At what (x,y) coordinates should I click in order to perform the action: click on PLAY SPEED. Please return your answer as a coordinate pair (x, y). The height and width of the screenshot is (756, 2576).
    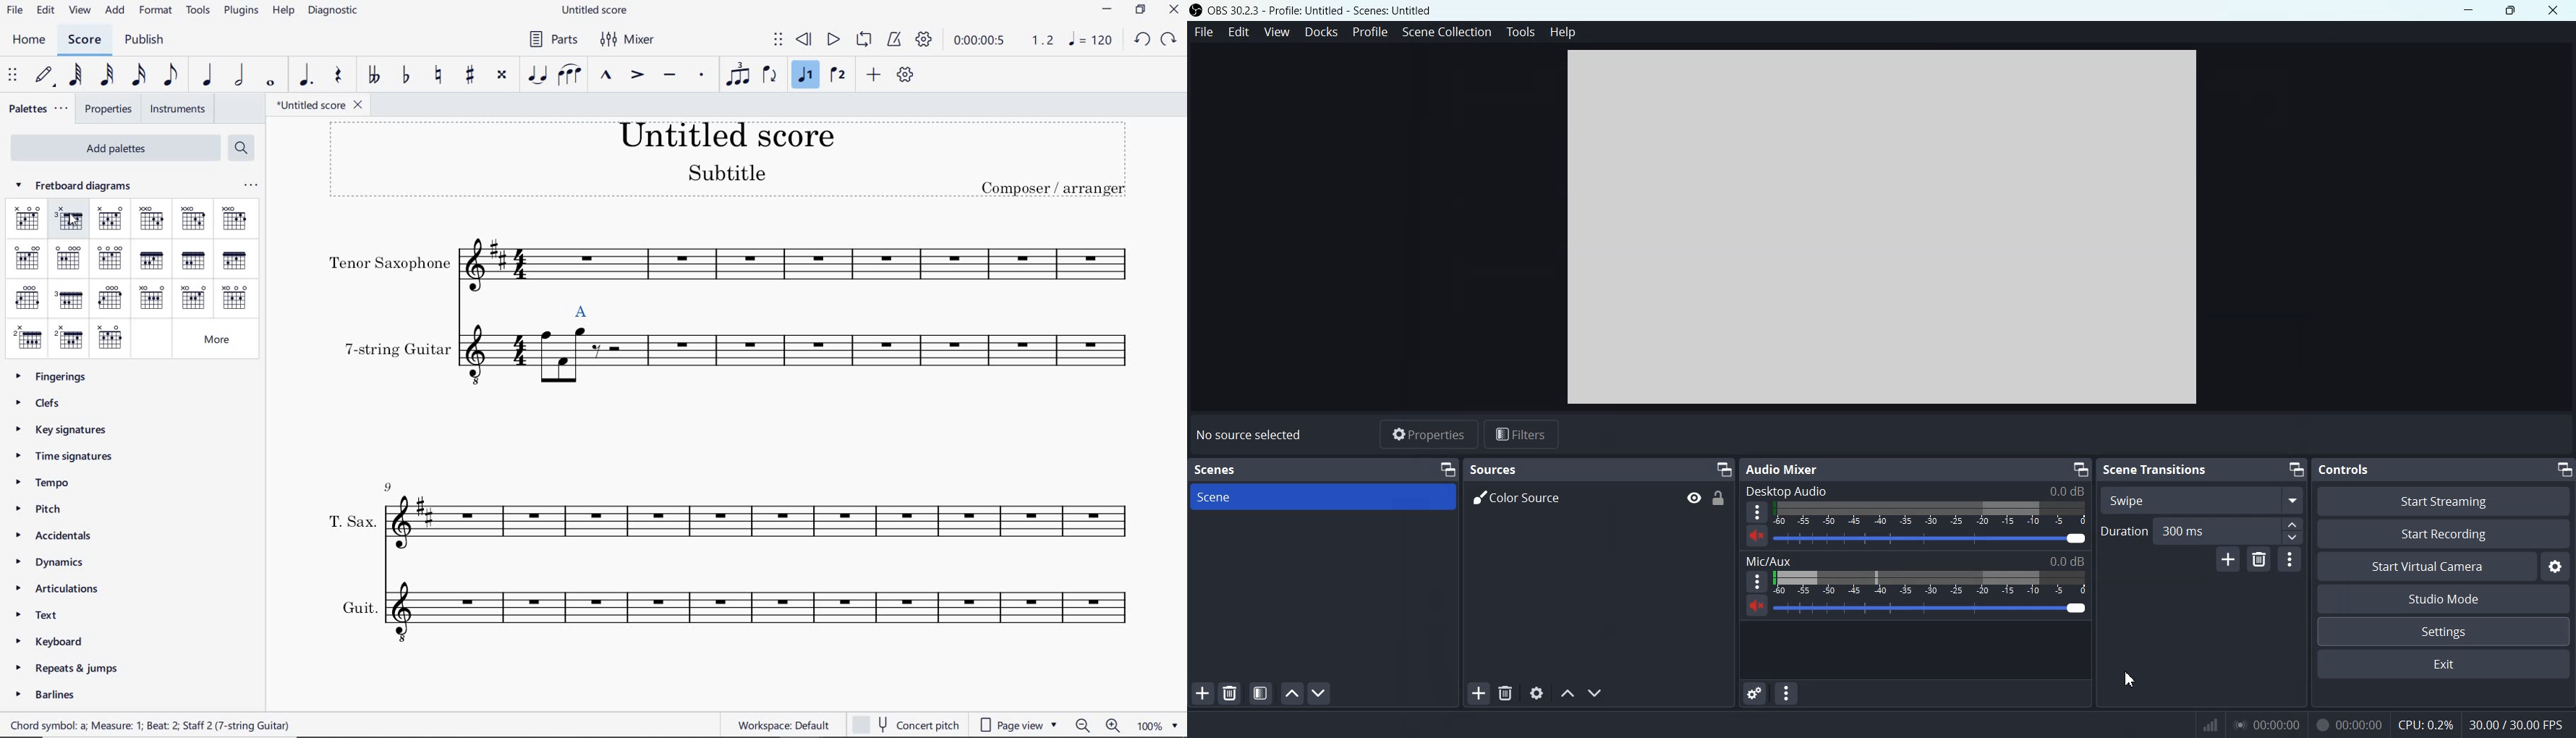
    Looking at the image, I should click on (1004, 40).